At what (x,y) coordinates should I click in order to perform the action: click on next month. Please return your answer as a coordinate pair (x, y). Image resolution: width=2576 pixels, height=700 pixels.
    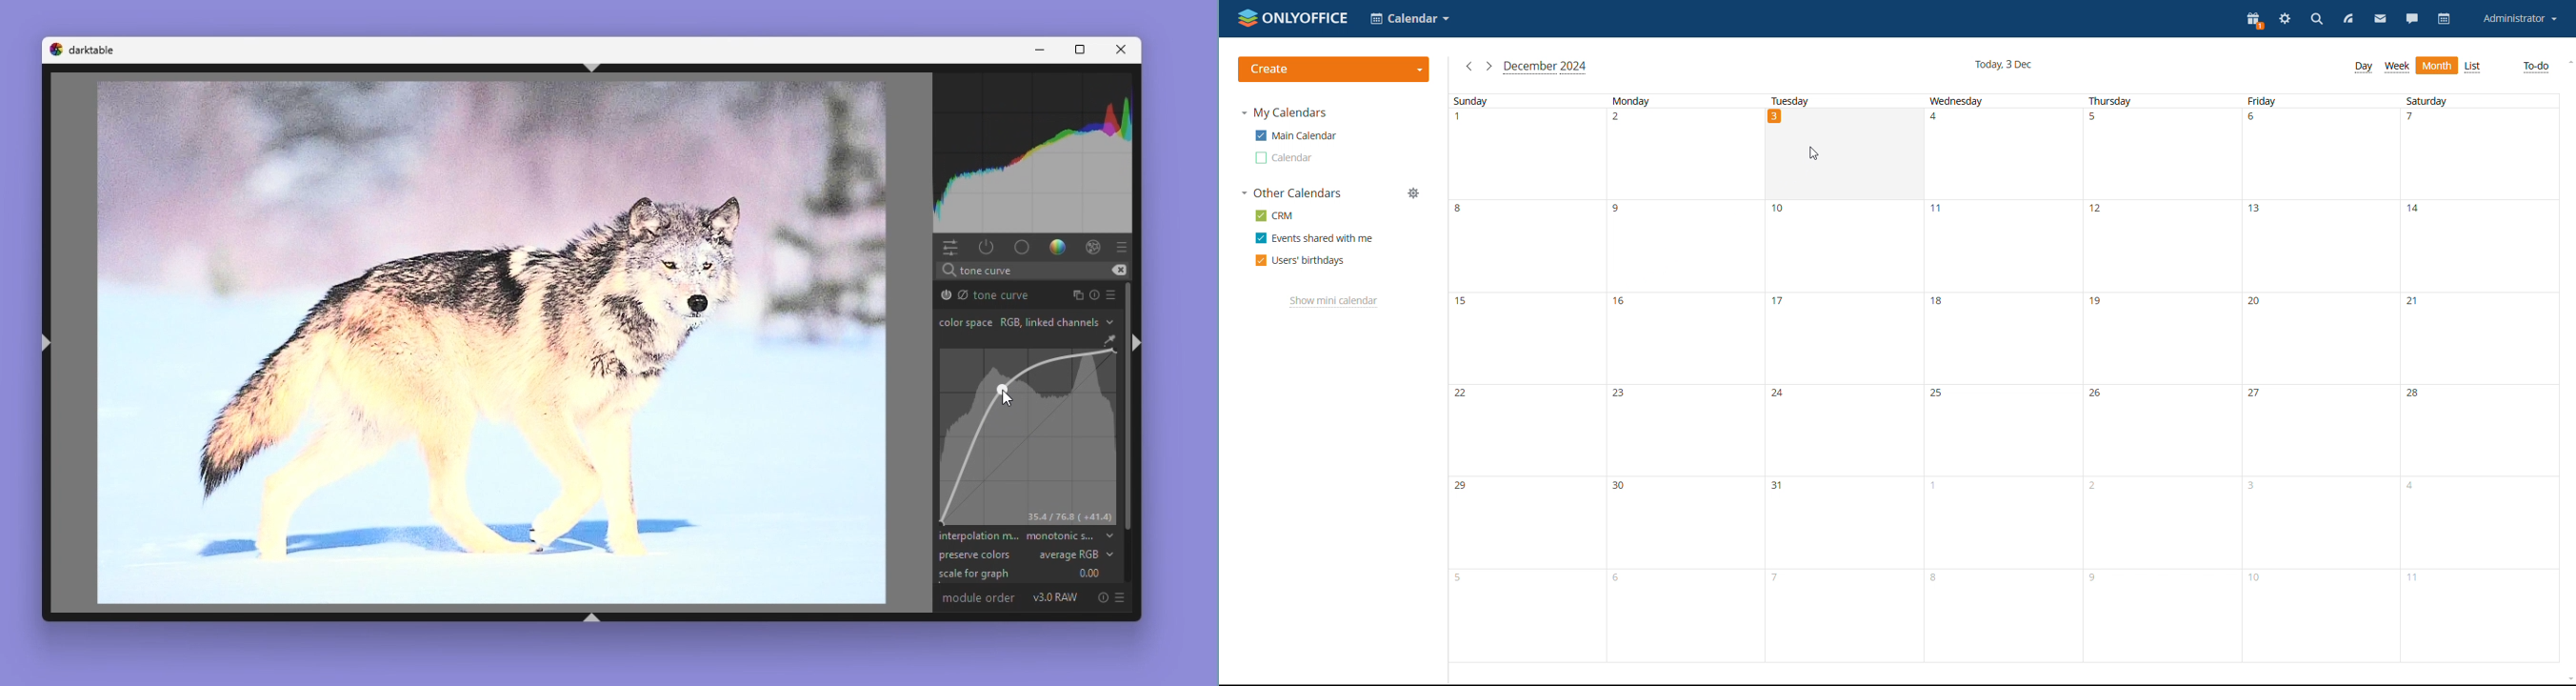
    Looking at the image, I should click on (1489, 67).